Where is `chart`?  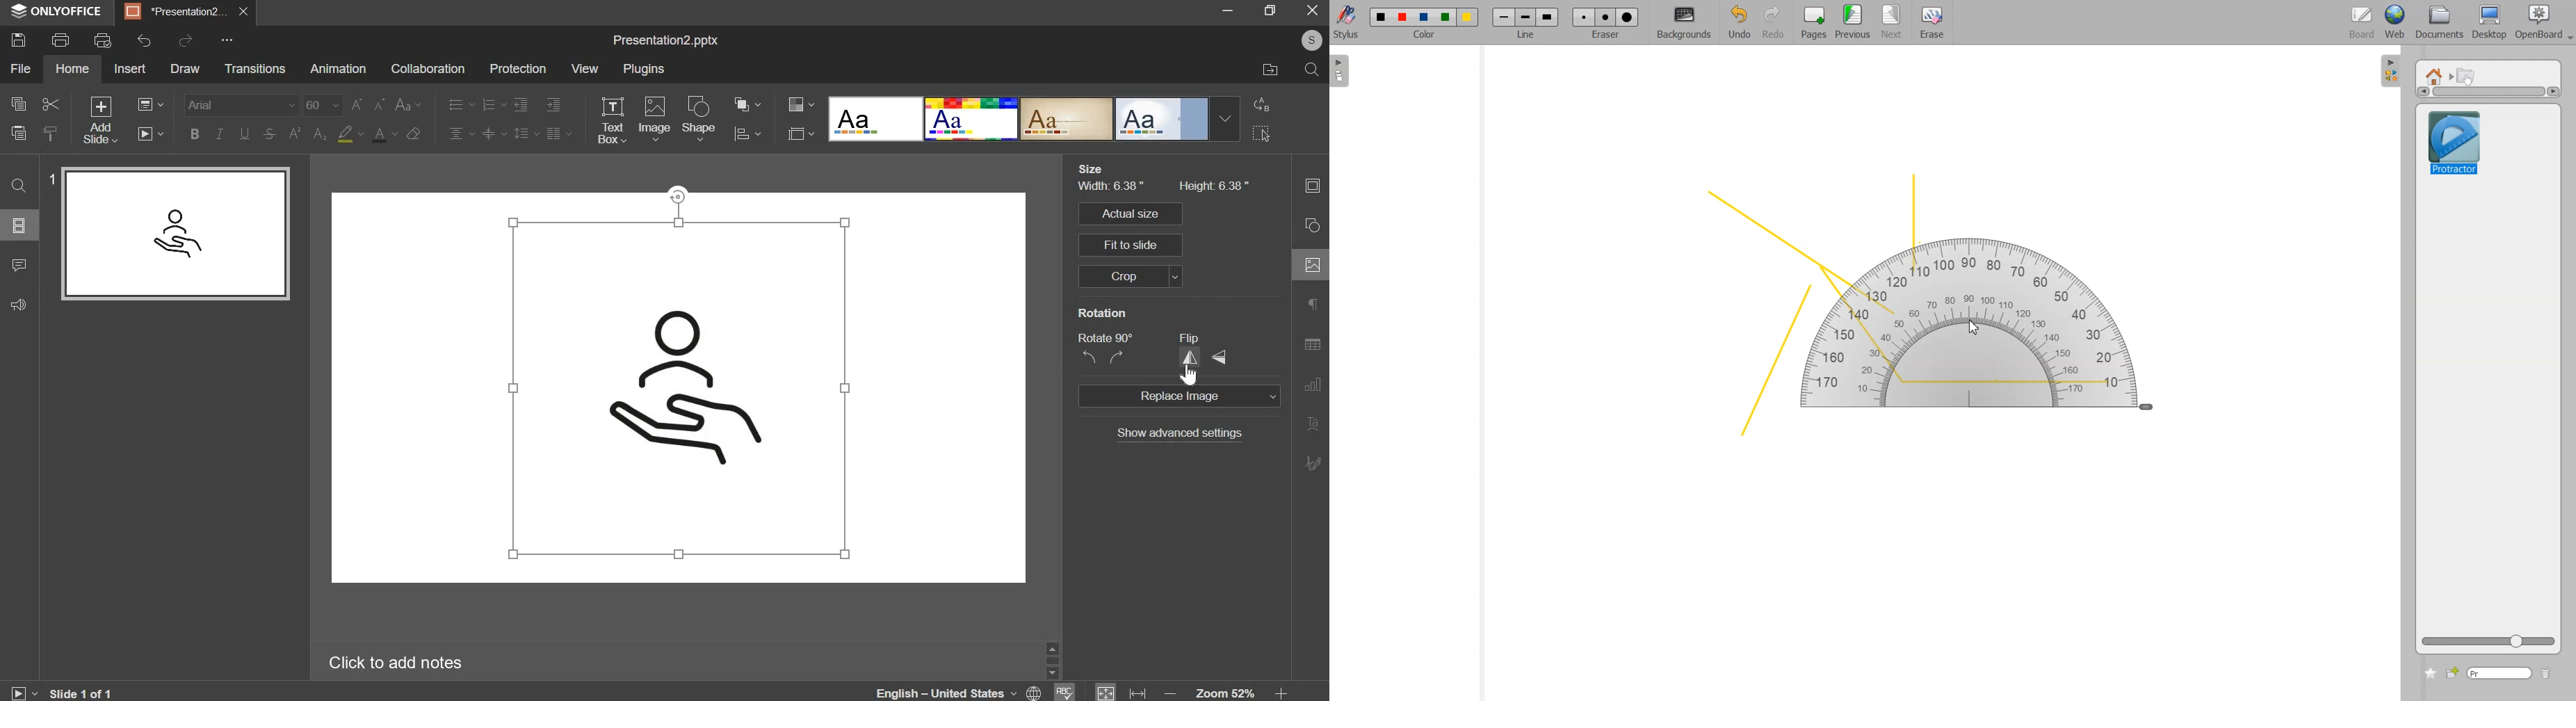 chart is located at coordinates (1311, 387).